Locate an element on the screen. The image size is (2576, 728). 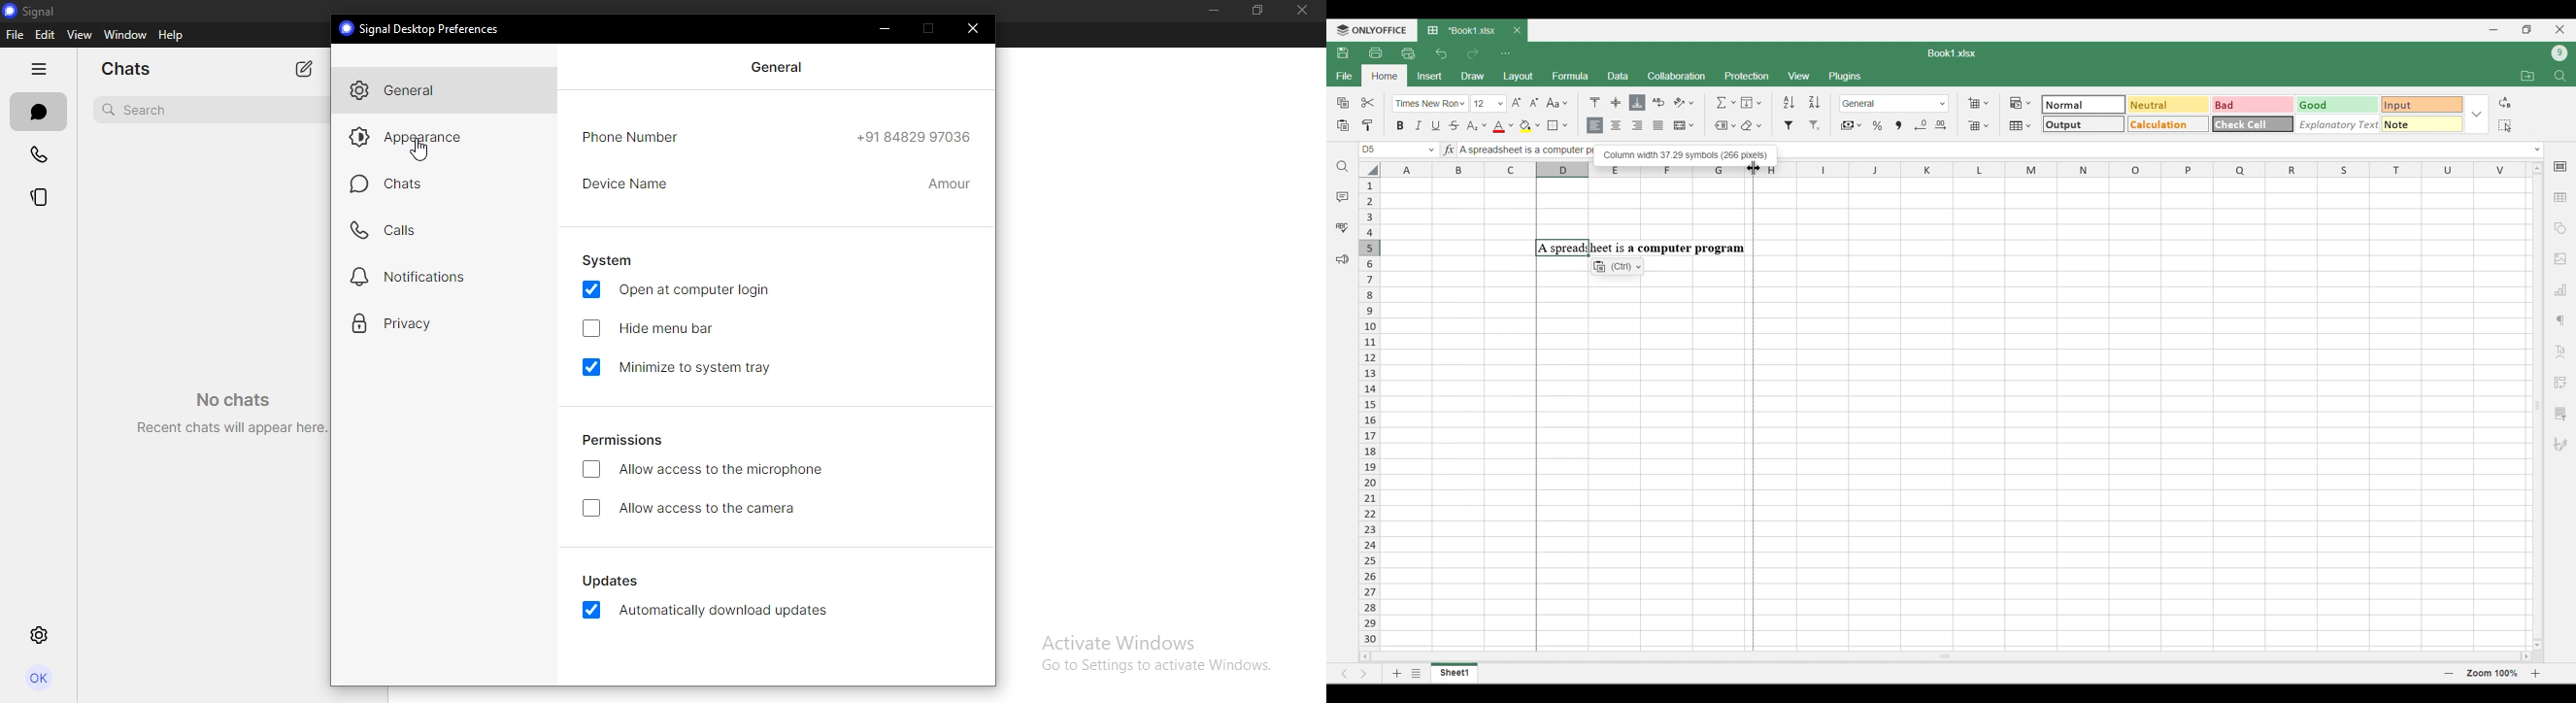
permissions is located at coordinates (634, 442).